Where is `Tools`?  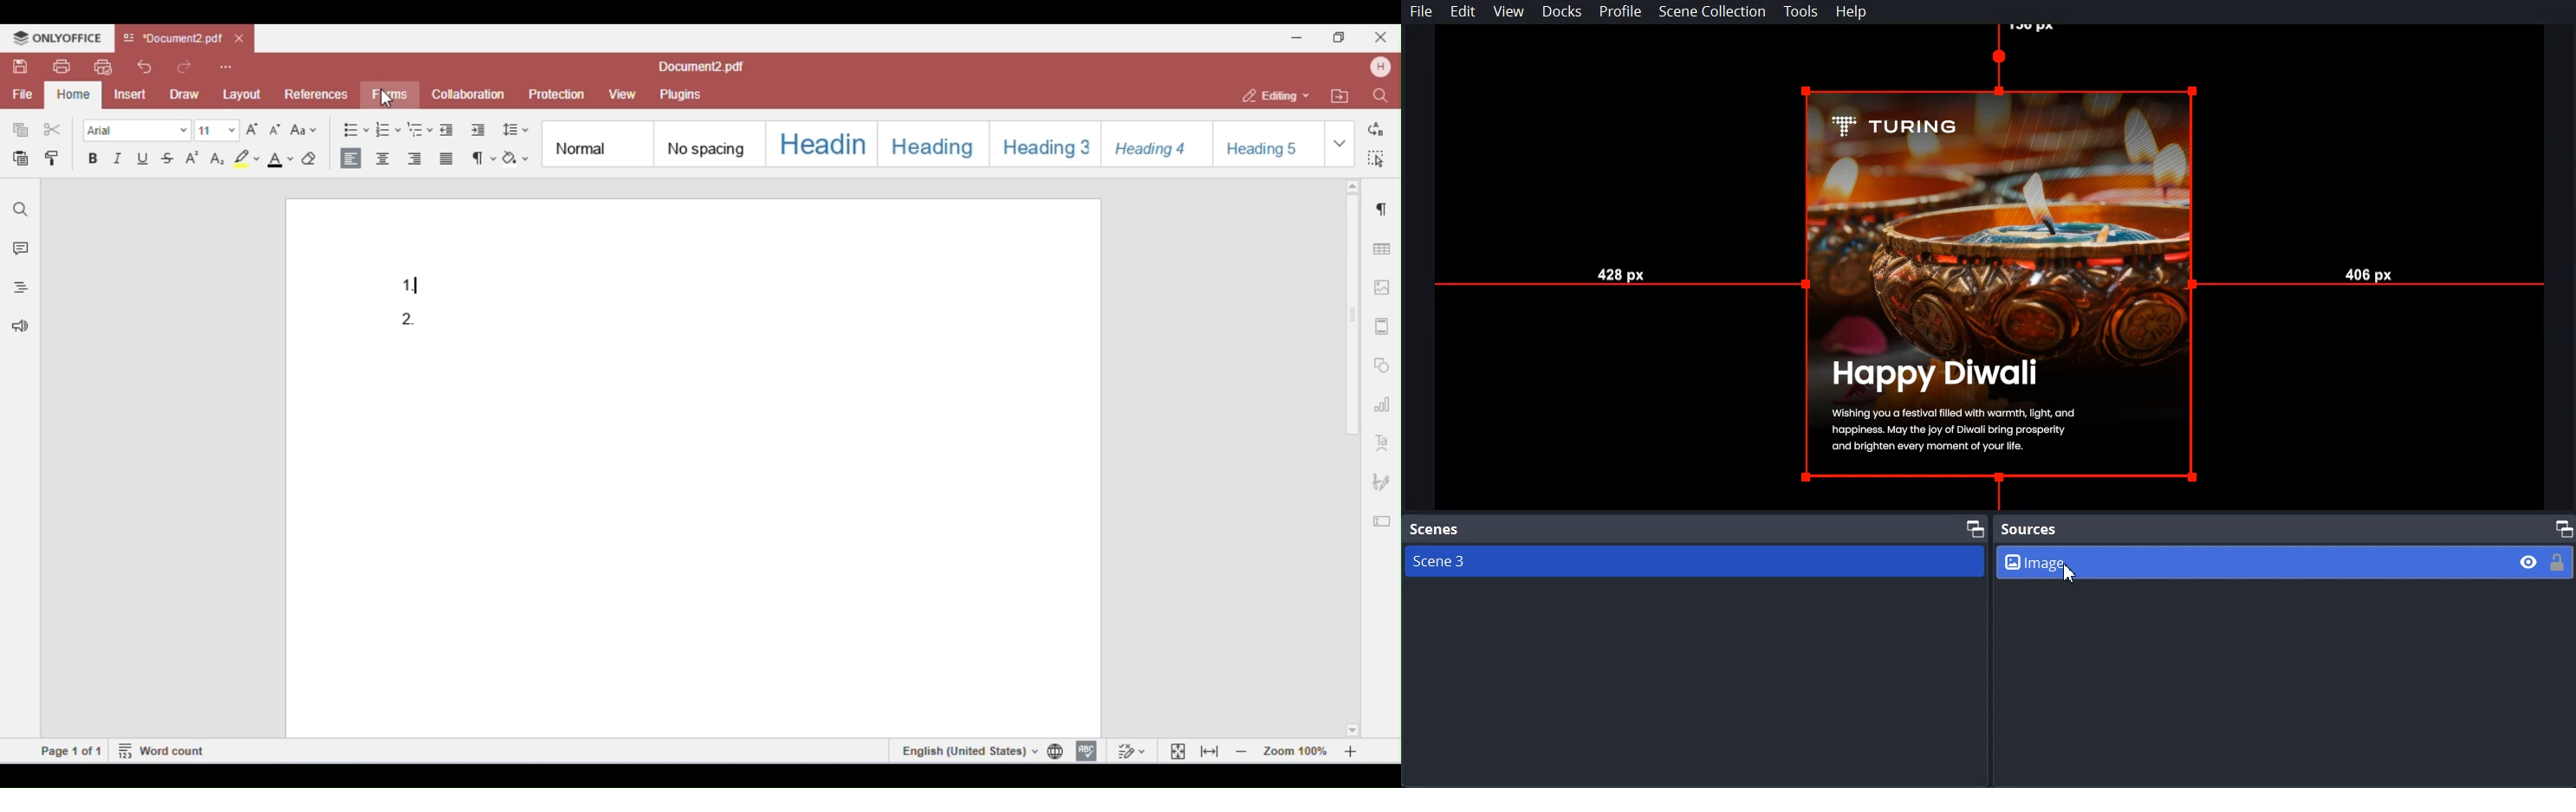 Tools is located at coordinates (1801, 12).